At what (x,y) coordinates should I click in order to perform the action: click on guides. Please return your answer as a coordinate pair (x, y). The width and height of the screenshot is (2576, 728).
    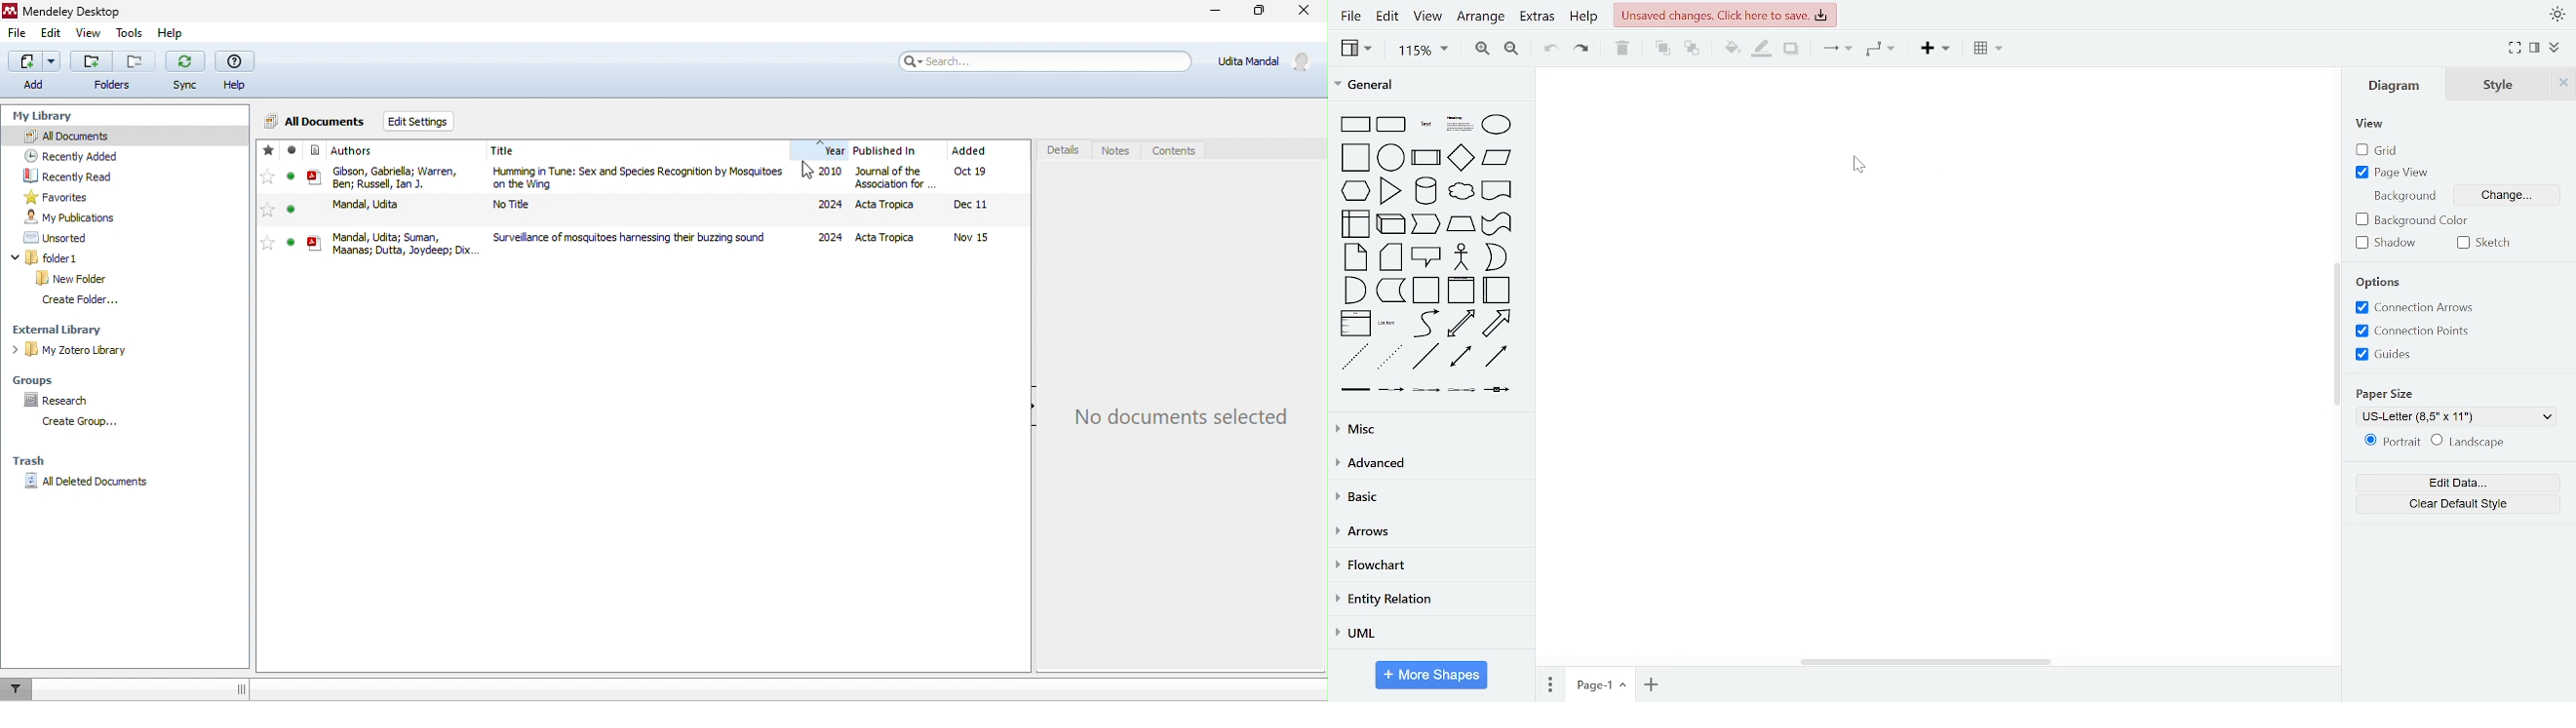
    Looking at the image, I should click on (2389, 355).